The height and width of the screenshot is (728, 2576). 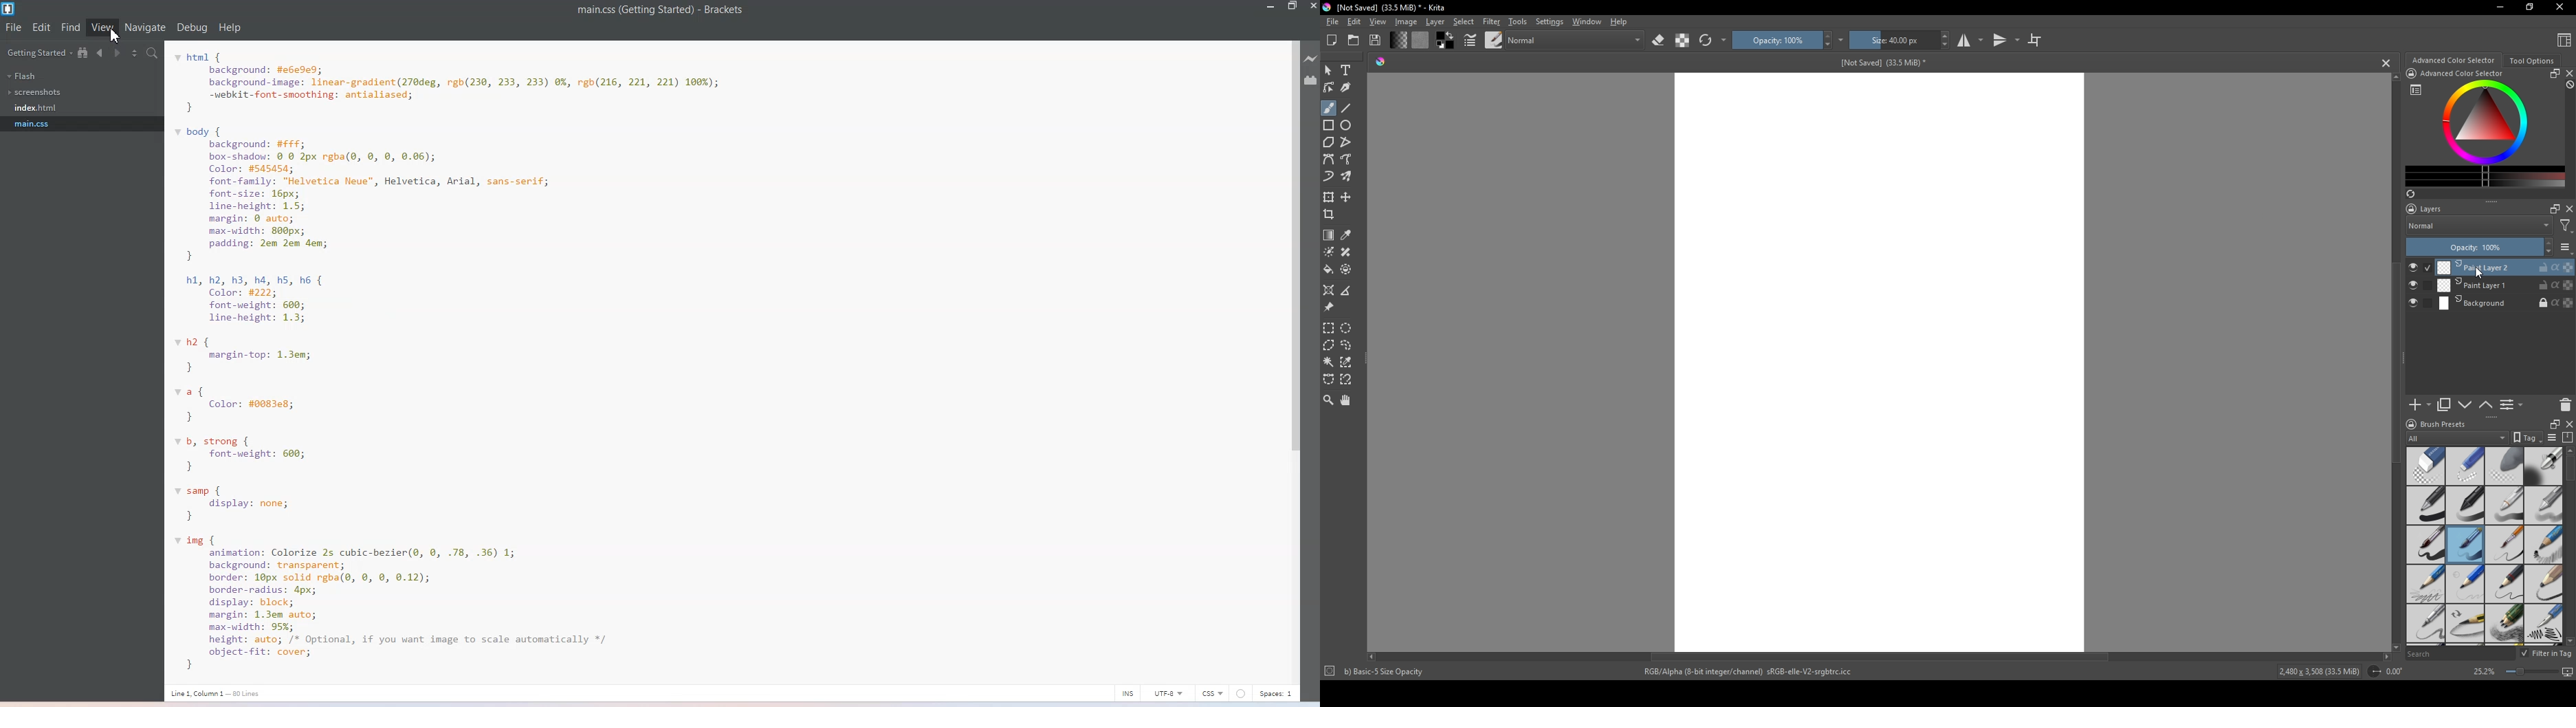 What do you see at coordinates (1330, 88) in the screenshot?
I see `edit shapes` at bounding box center [1330, 88].